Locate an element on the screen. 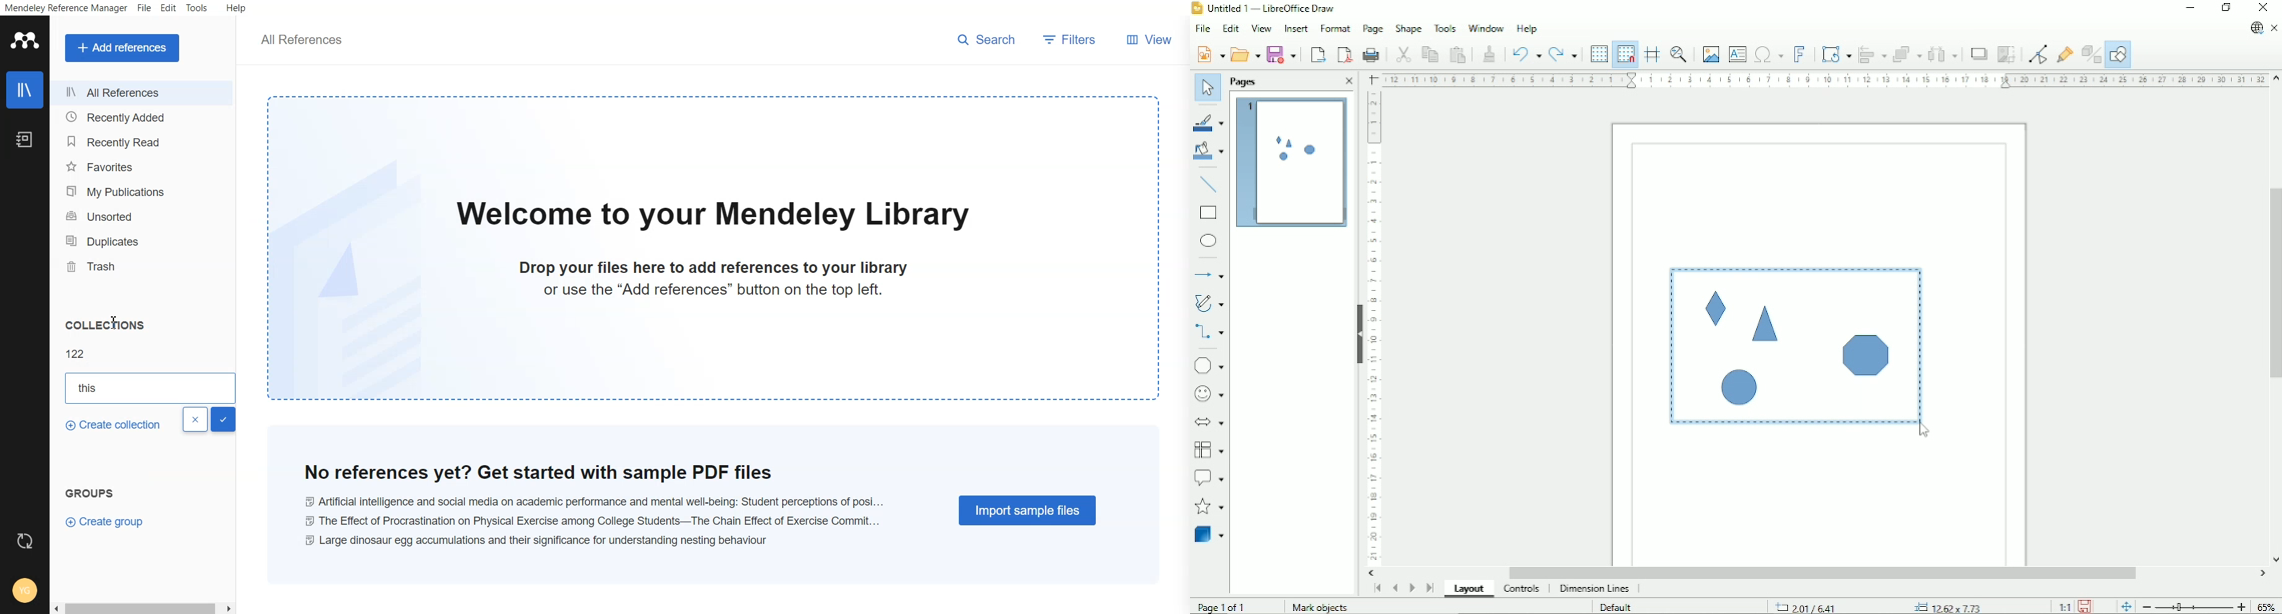  Horizontal scroll button is located at coordinates (1372, 572).